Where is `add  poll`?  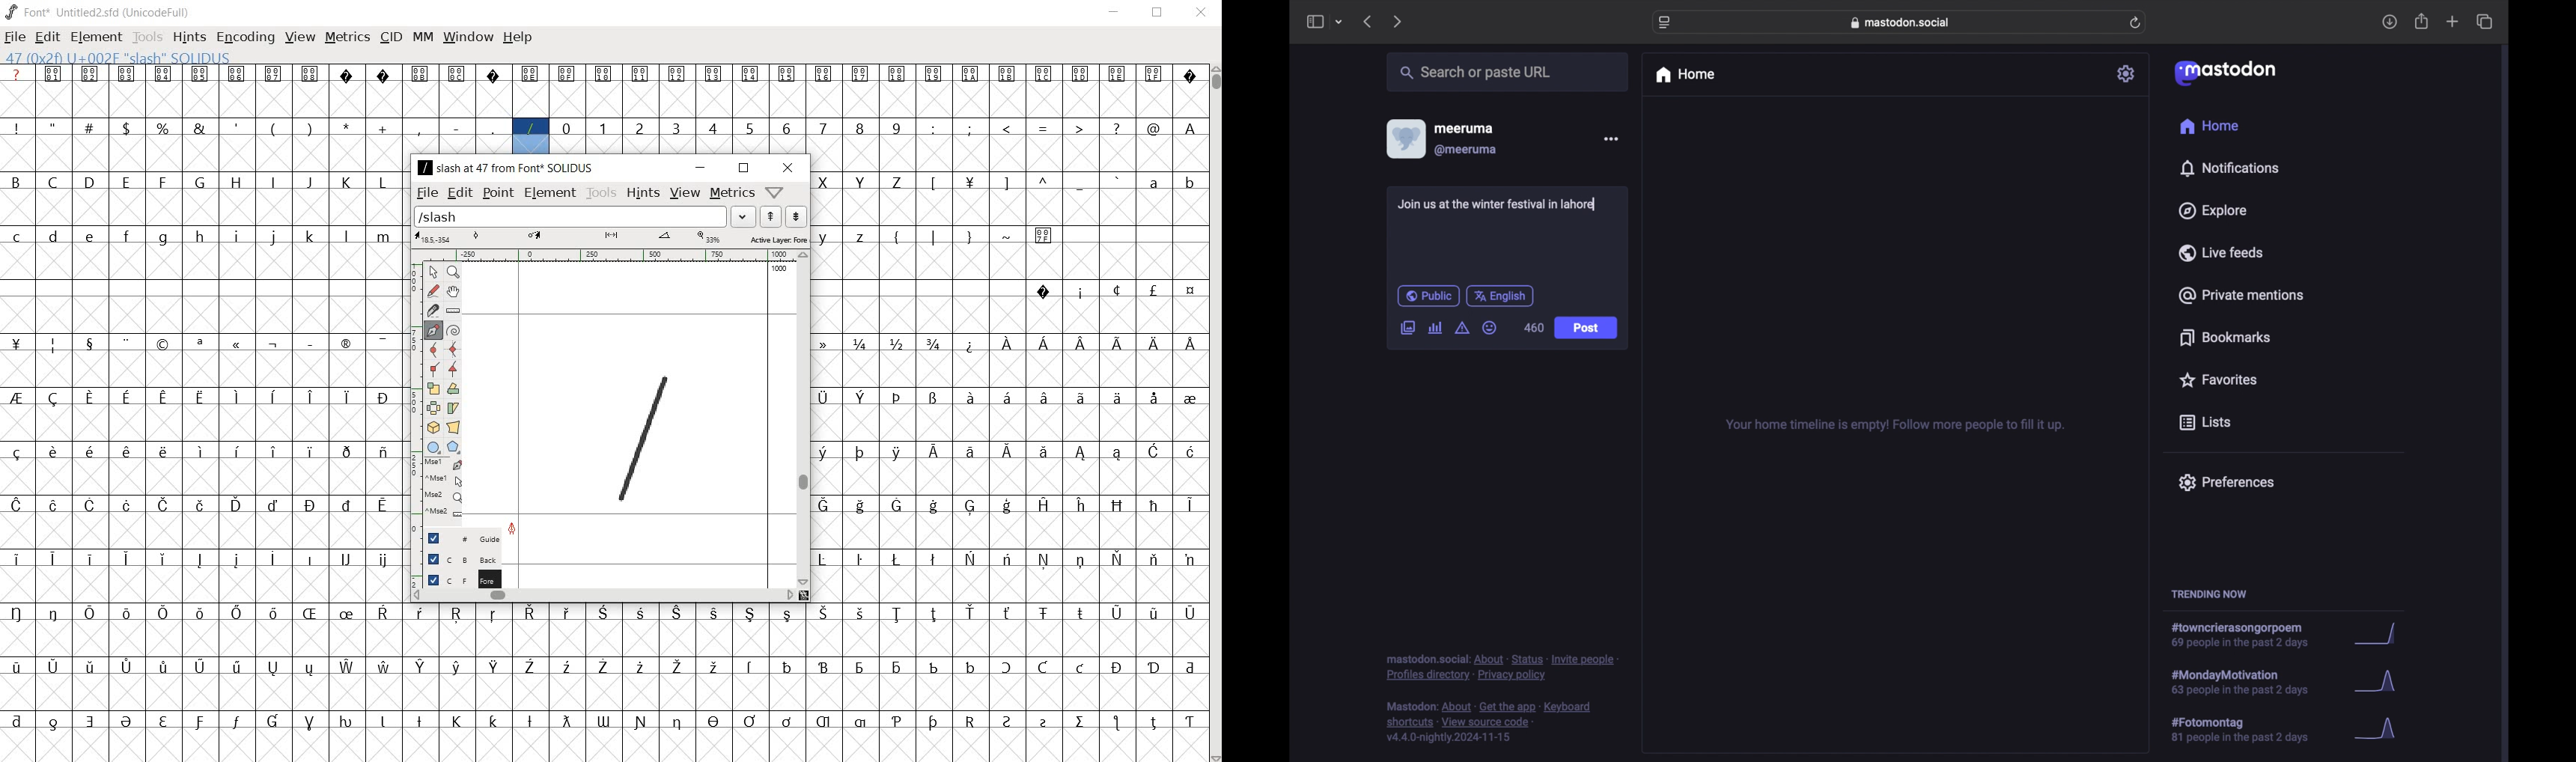
add  poll is located at coordinates (1435, 327).